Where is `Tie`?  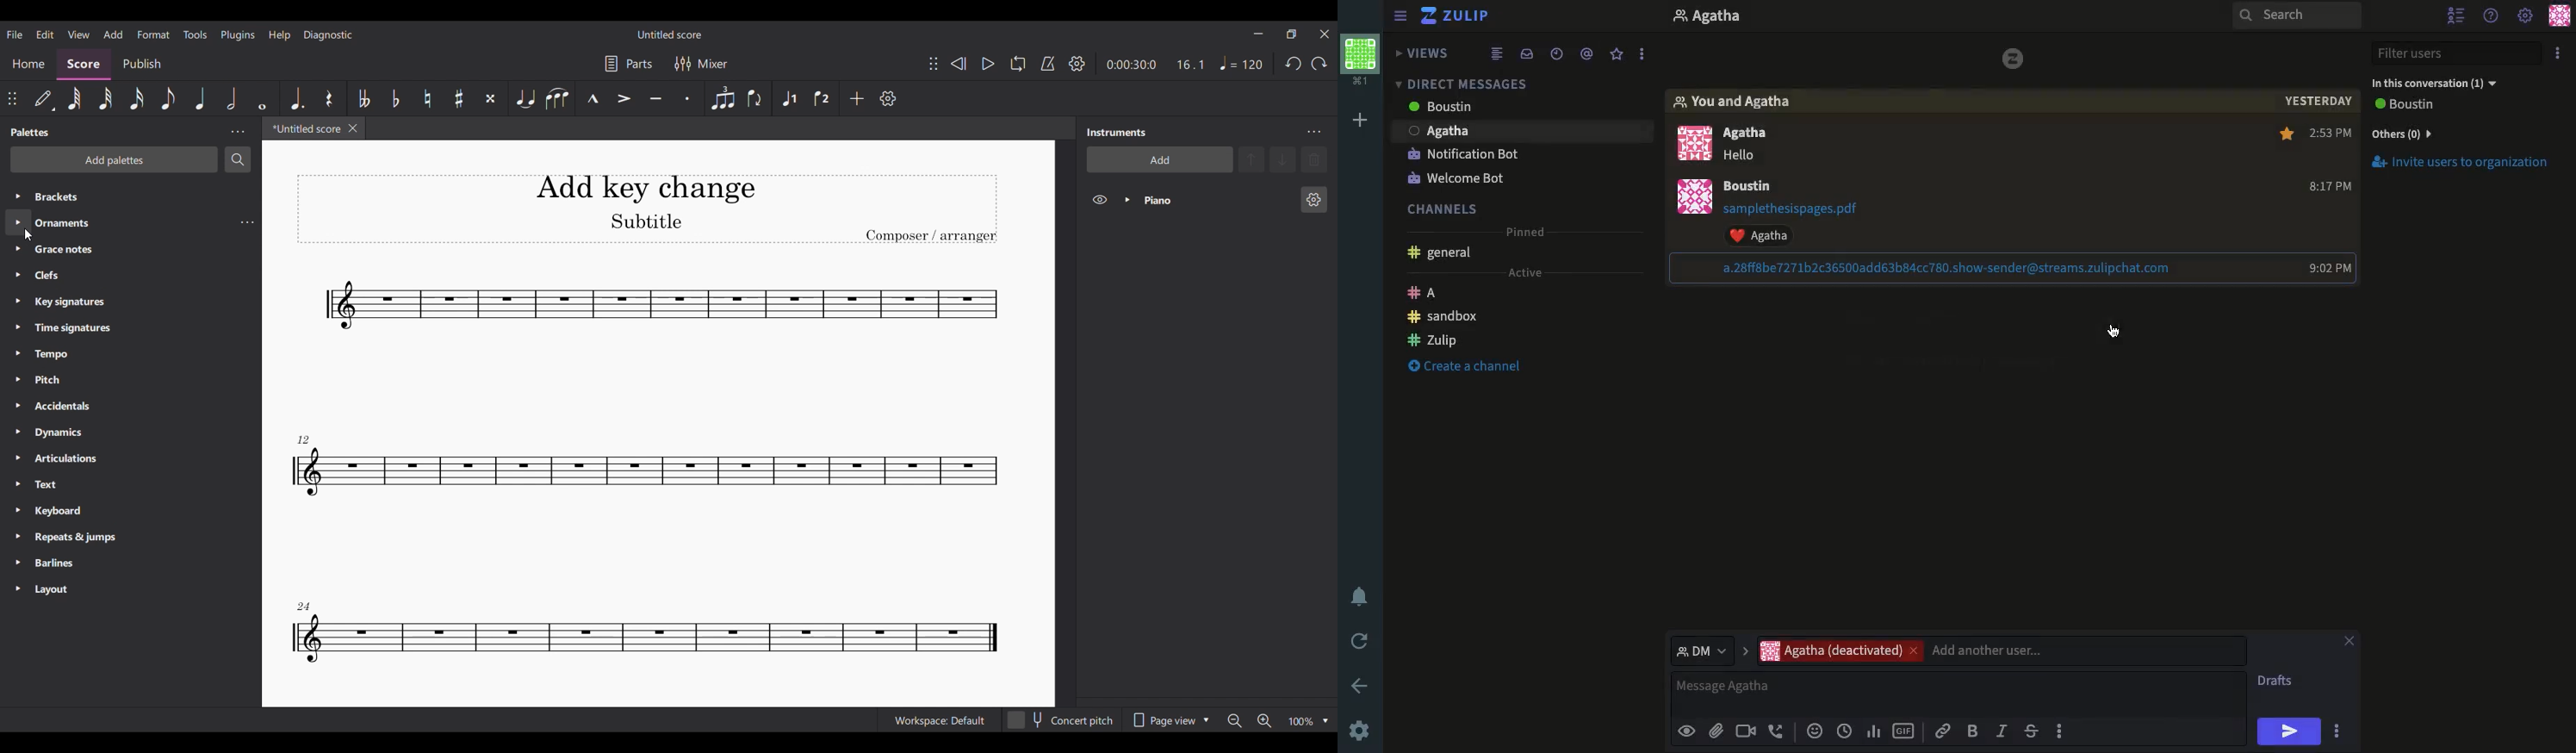
Tie is located at coordinates (525, 98).